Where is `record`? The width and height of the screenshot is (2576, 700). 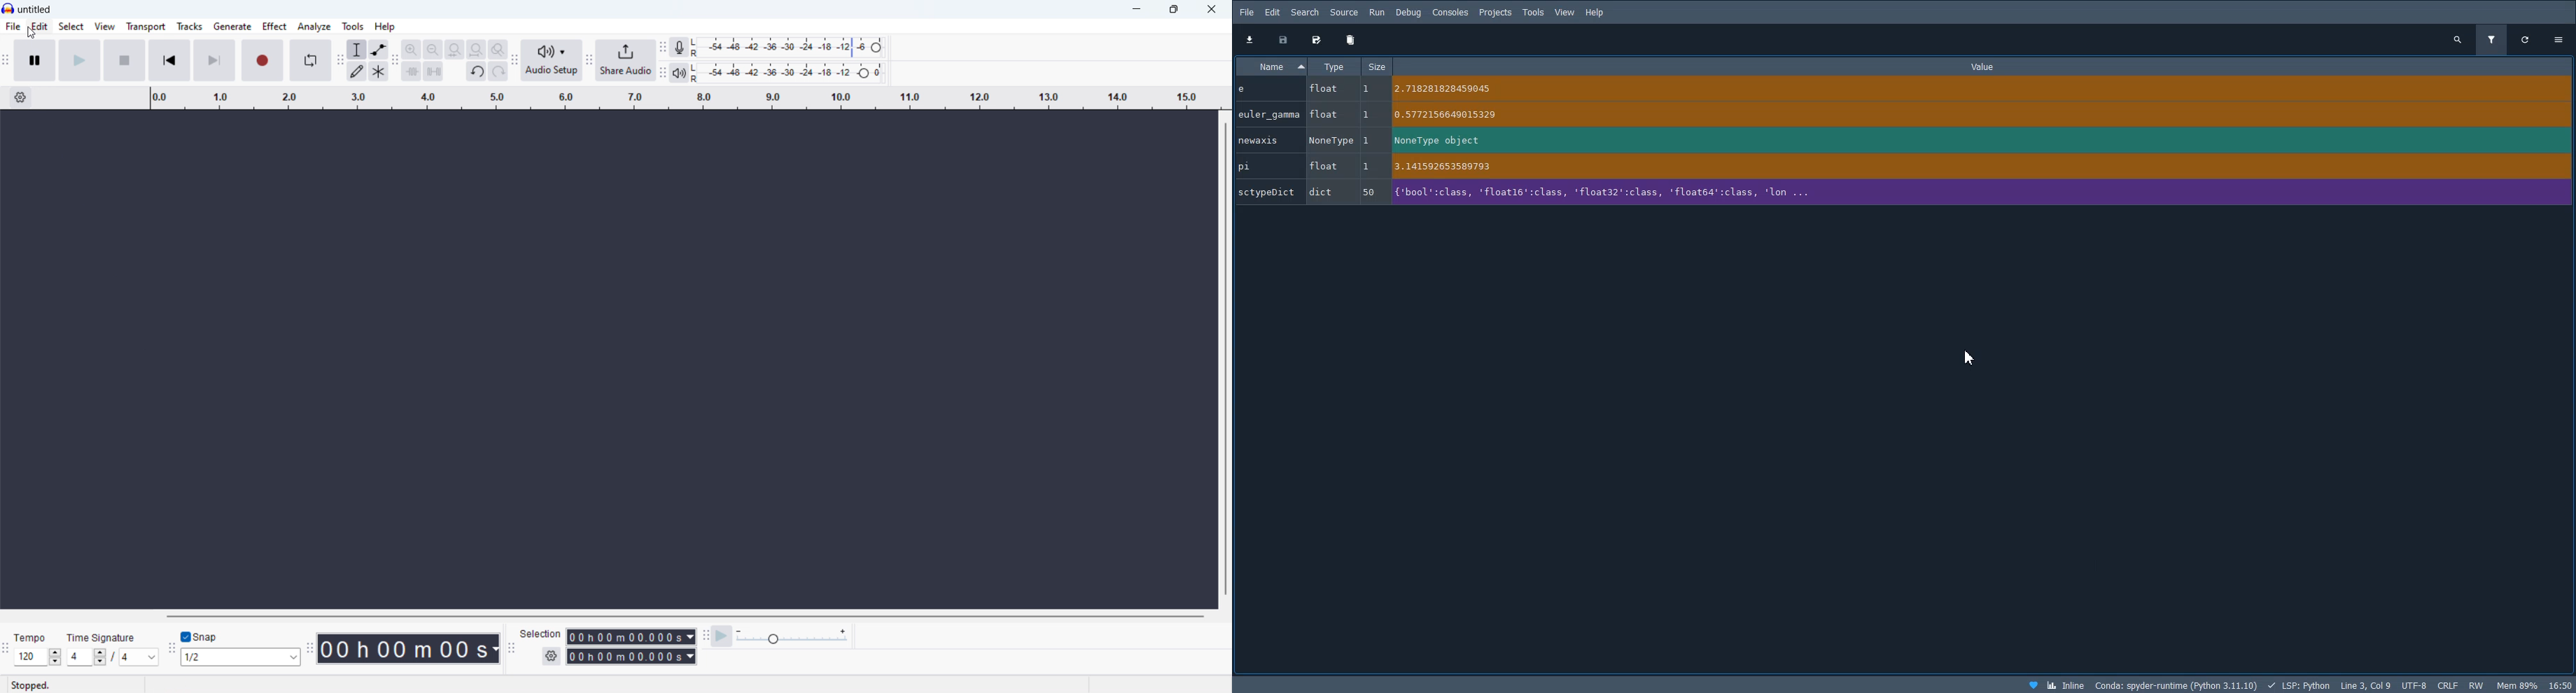
record is located at coordinates (263, 61).